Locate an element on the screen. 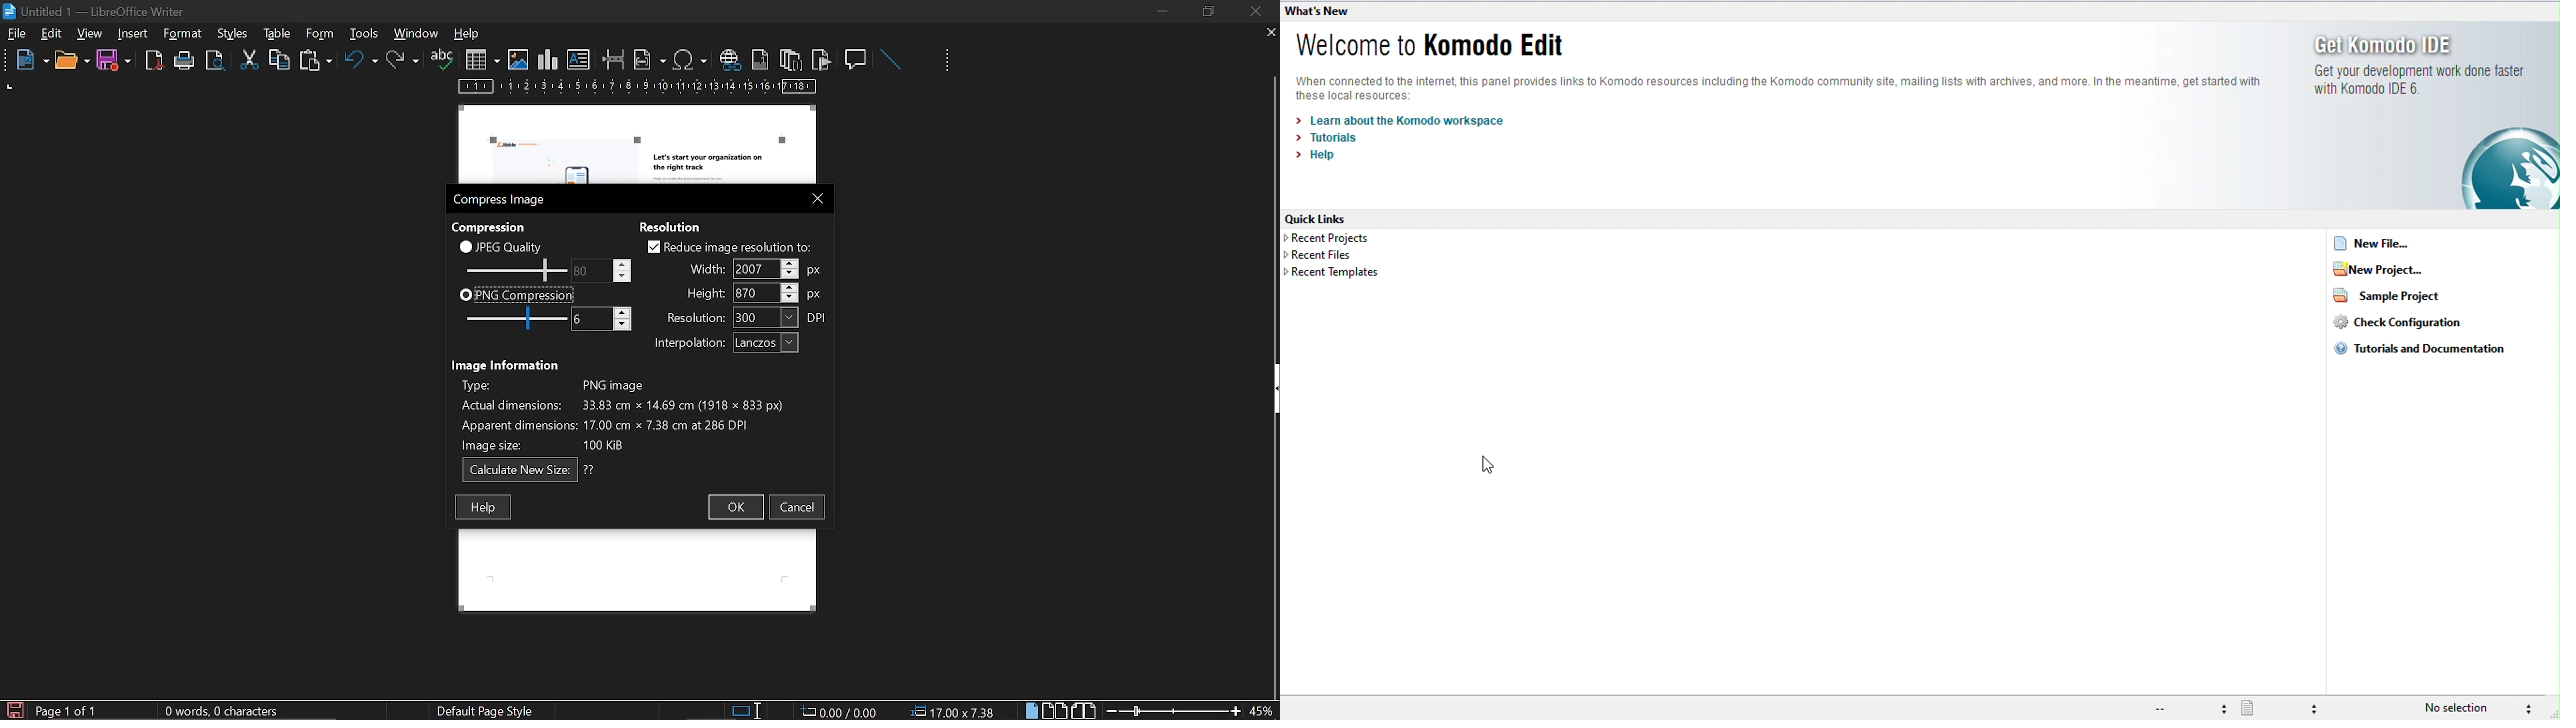 This screenshot has width=2576, height=728. change png compression is located at coordinates (601, 319).